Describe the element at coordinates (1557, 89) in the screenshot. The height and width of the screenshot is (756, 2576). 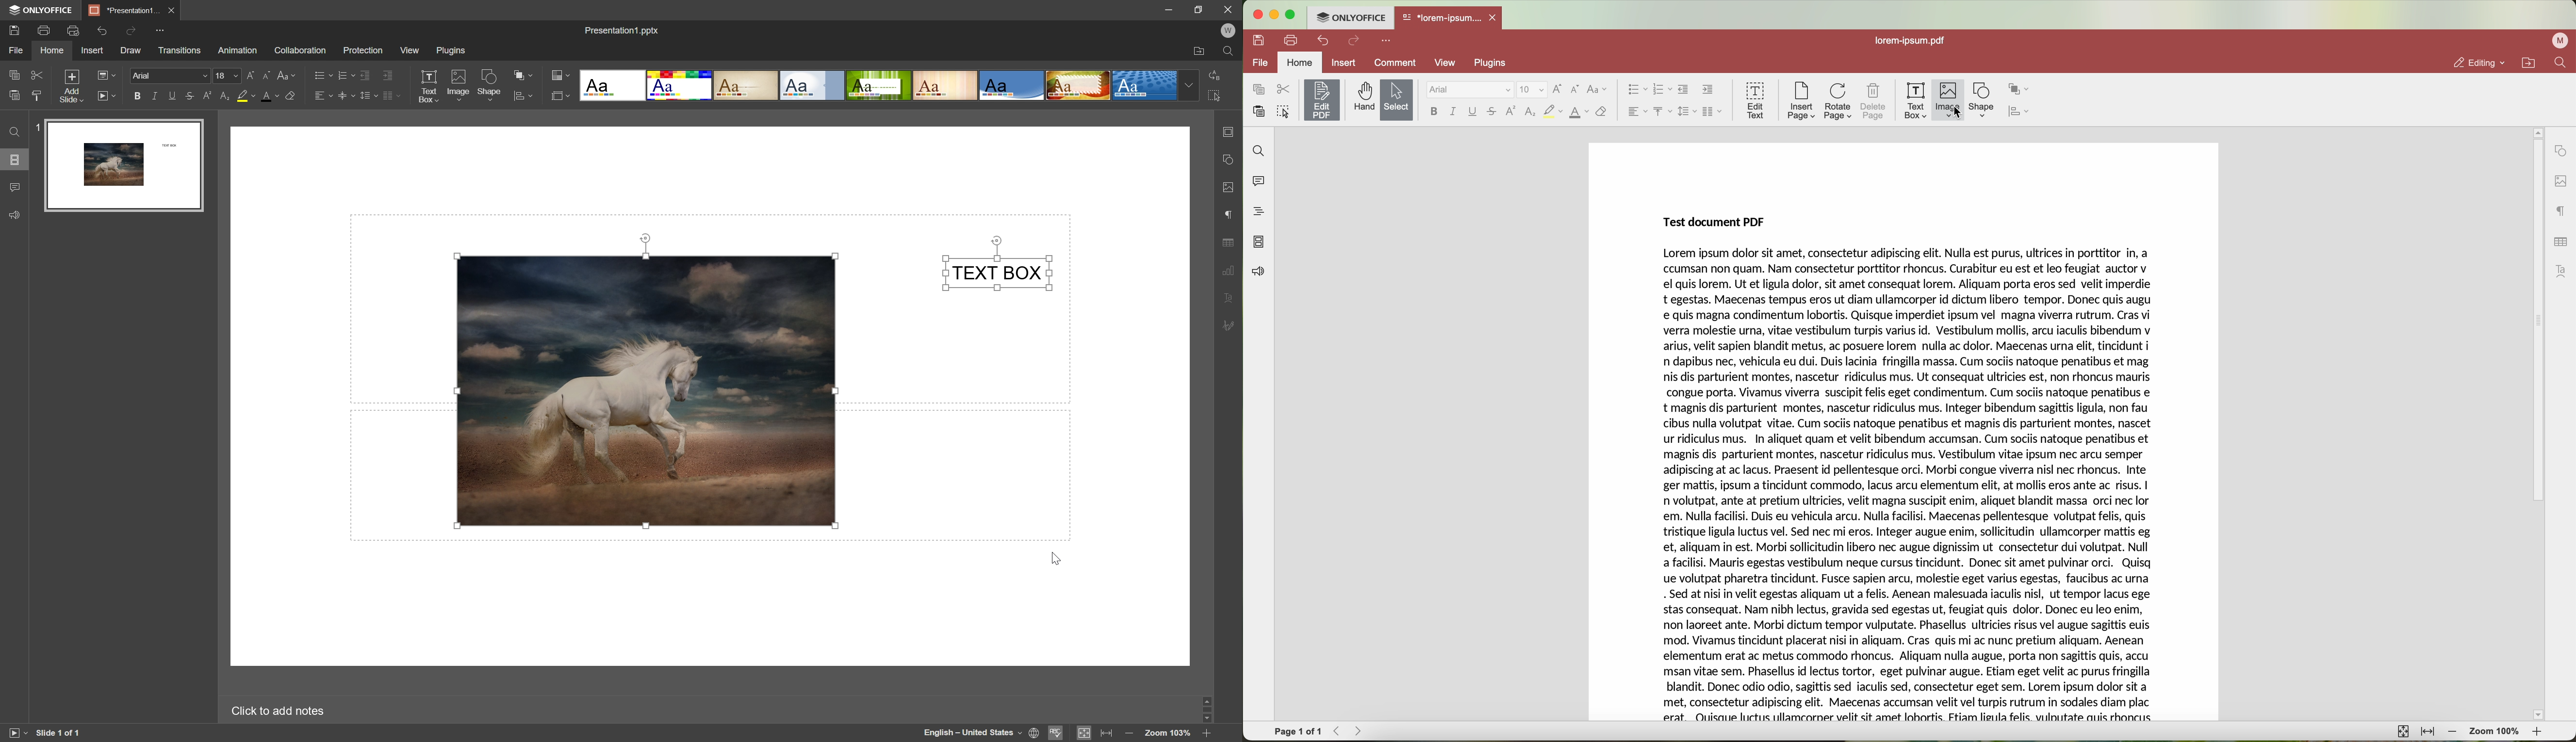
I see `increment font size` at that location.